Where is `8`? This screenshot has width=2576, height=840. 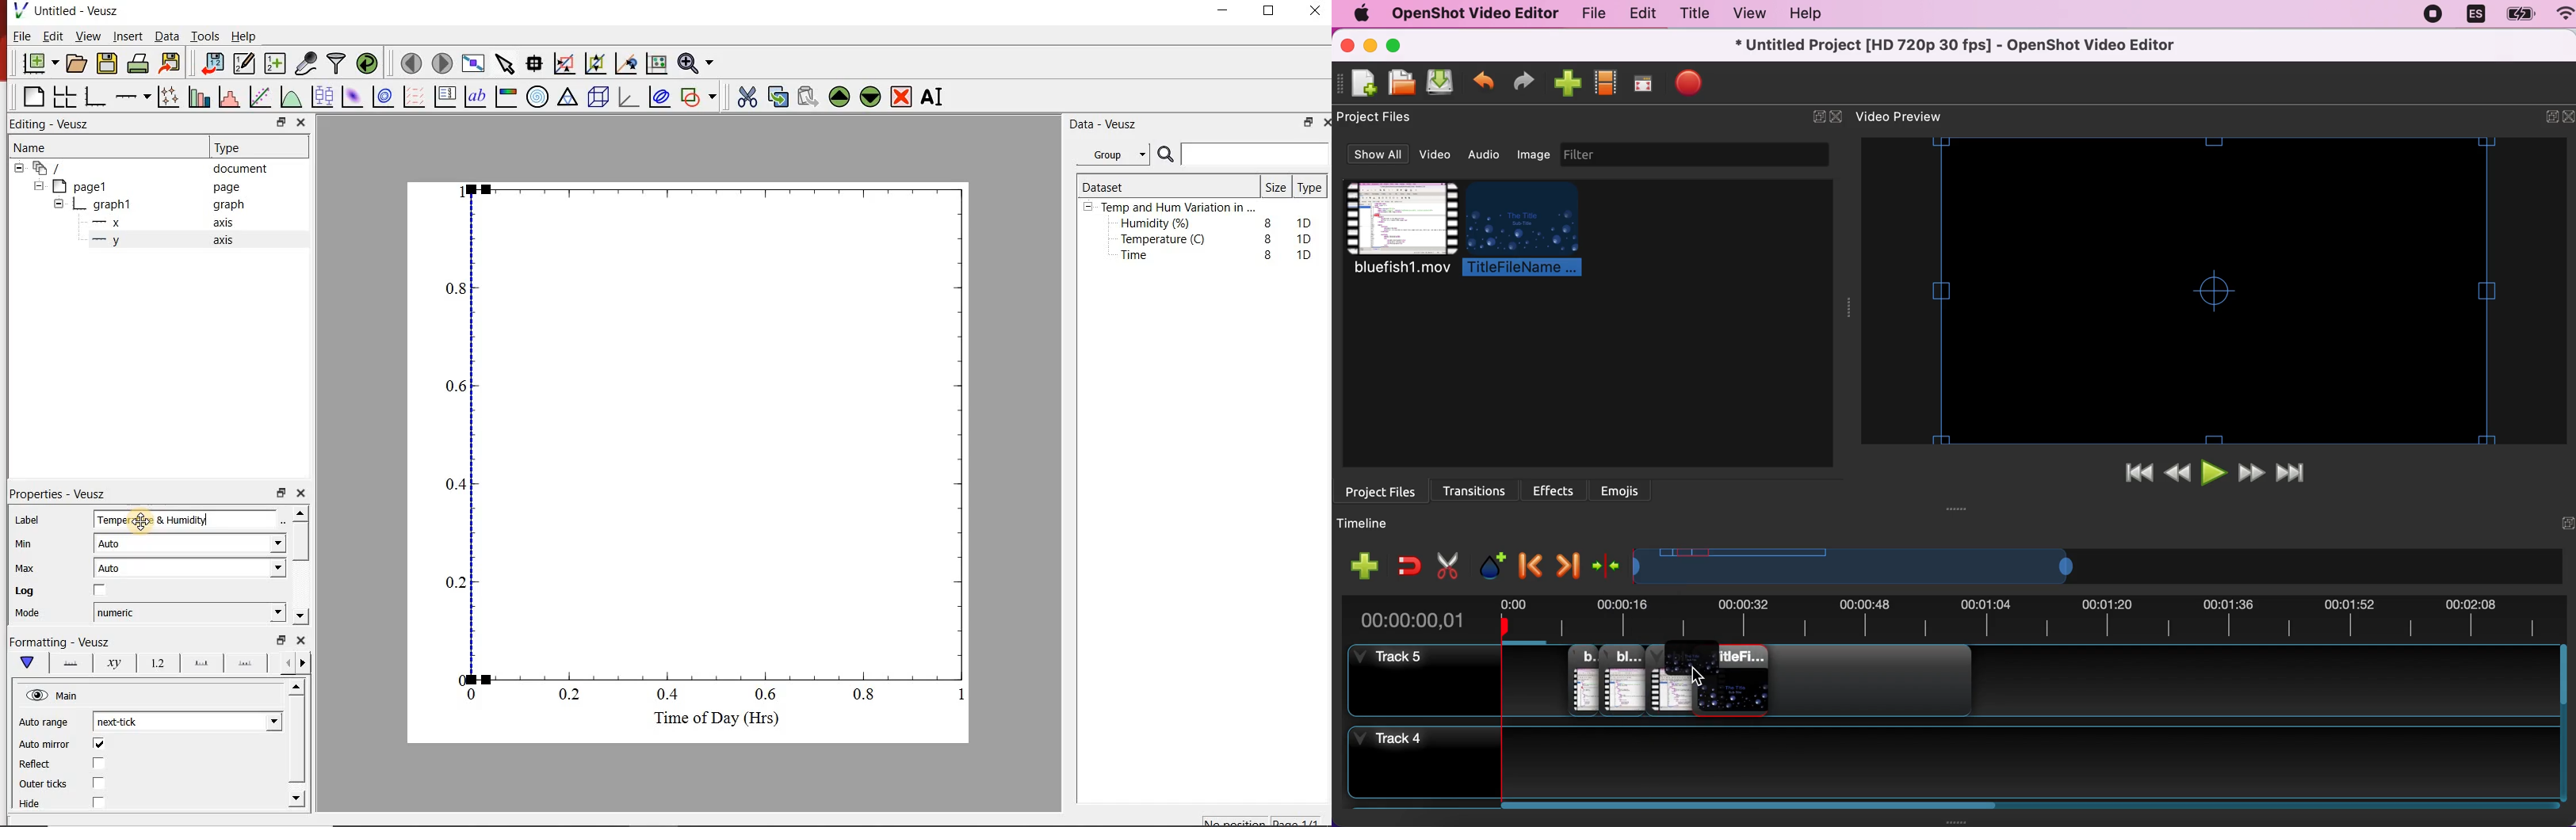
8 is located at coordinates (1268, 255).